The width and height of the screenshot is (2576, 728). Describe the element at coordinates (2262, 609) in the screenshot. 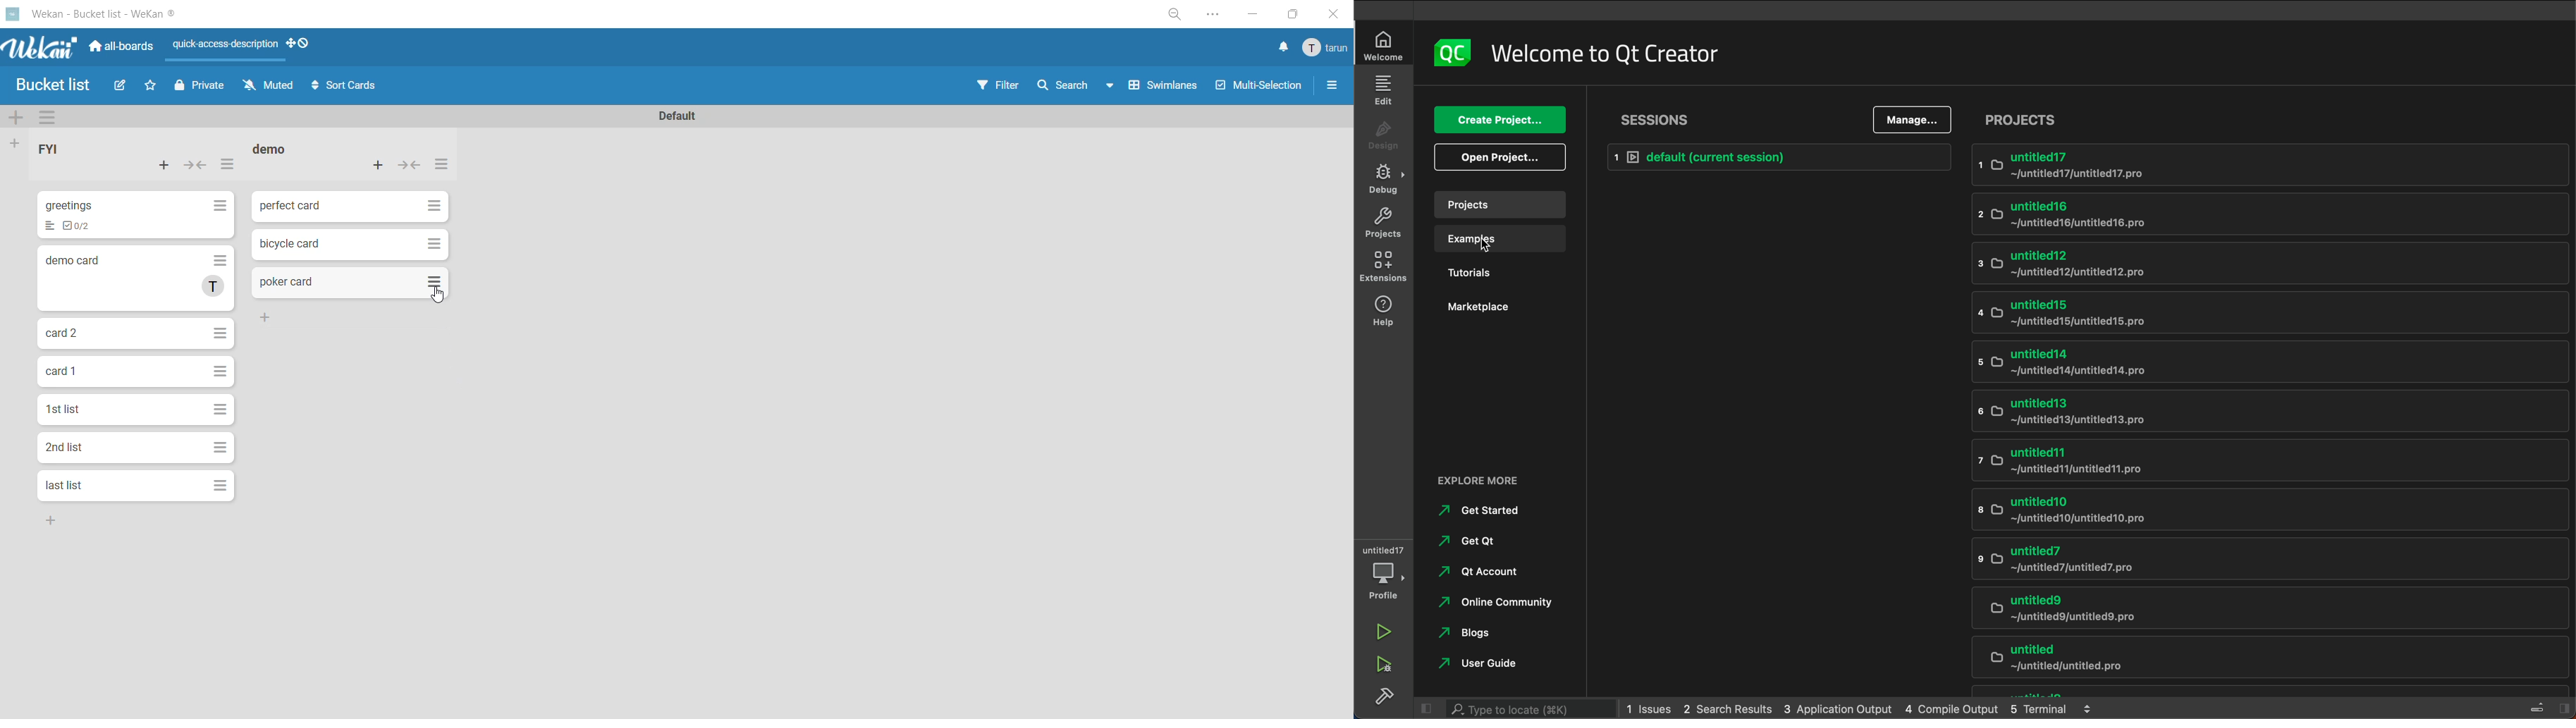

I see `untitled9` at that location.